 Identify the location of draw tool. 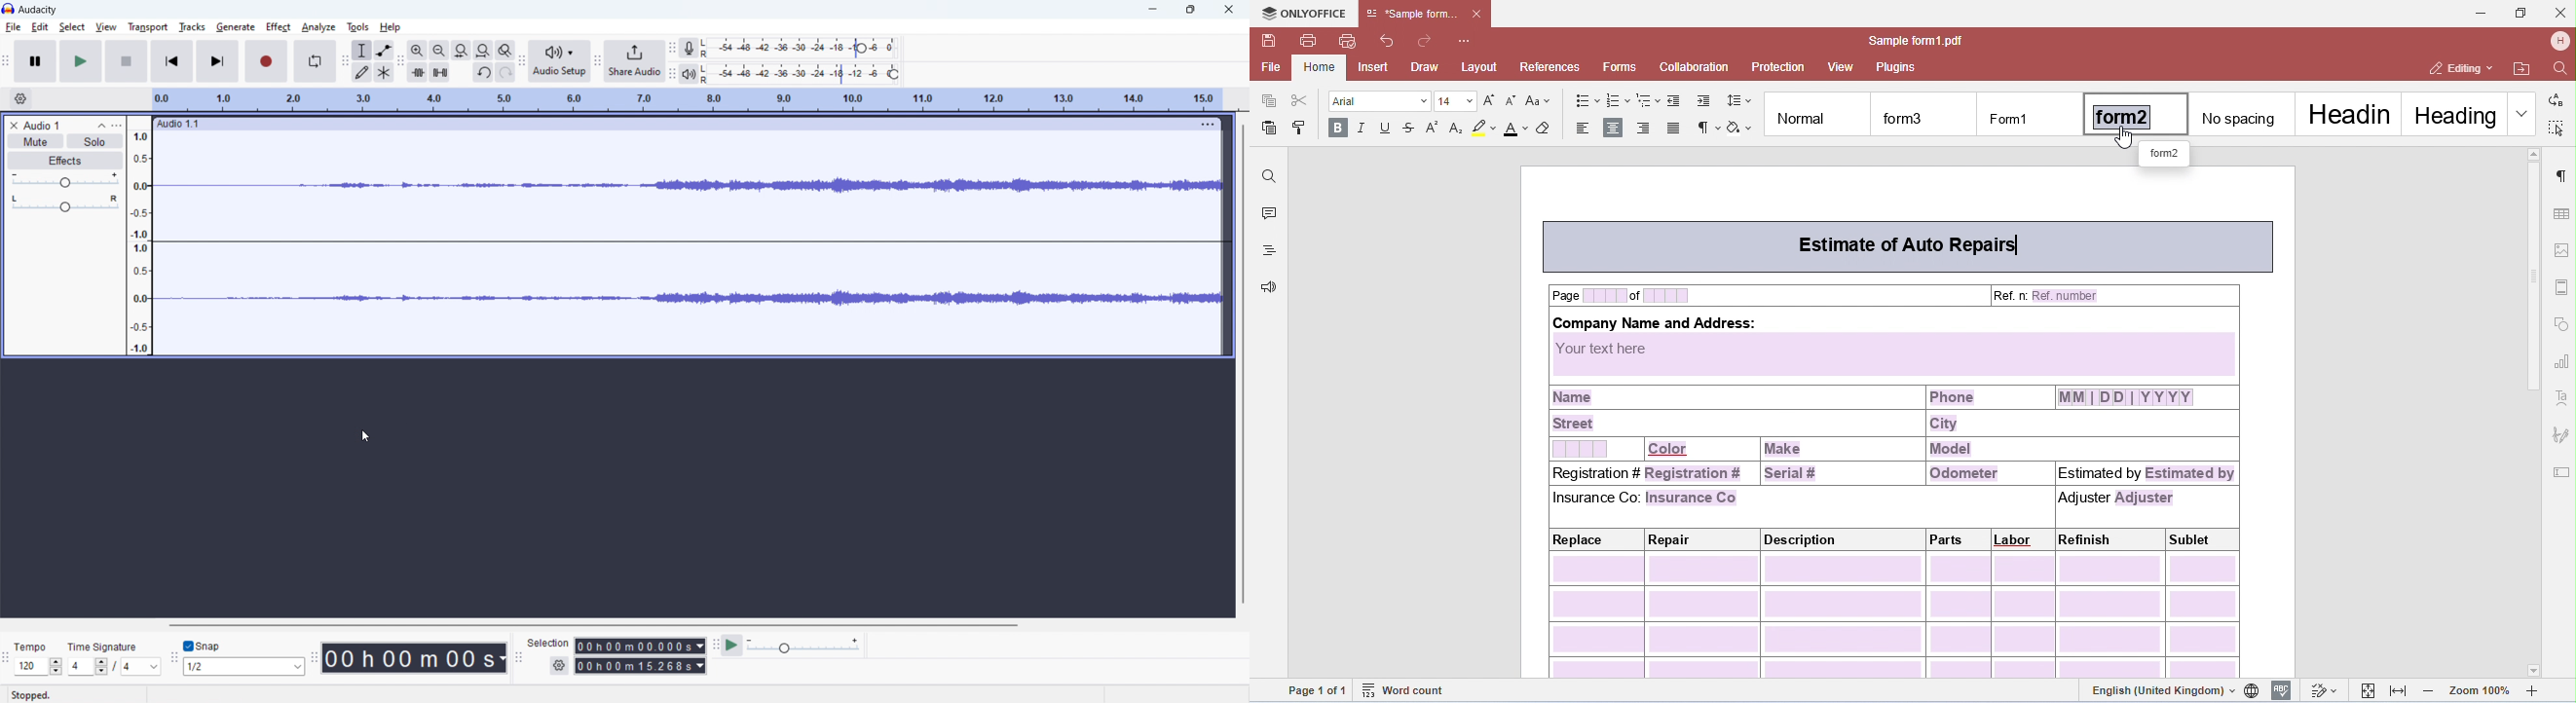
(362, 72).